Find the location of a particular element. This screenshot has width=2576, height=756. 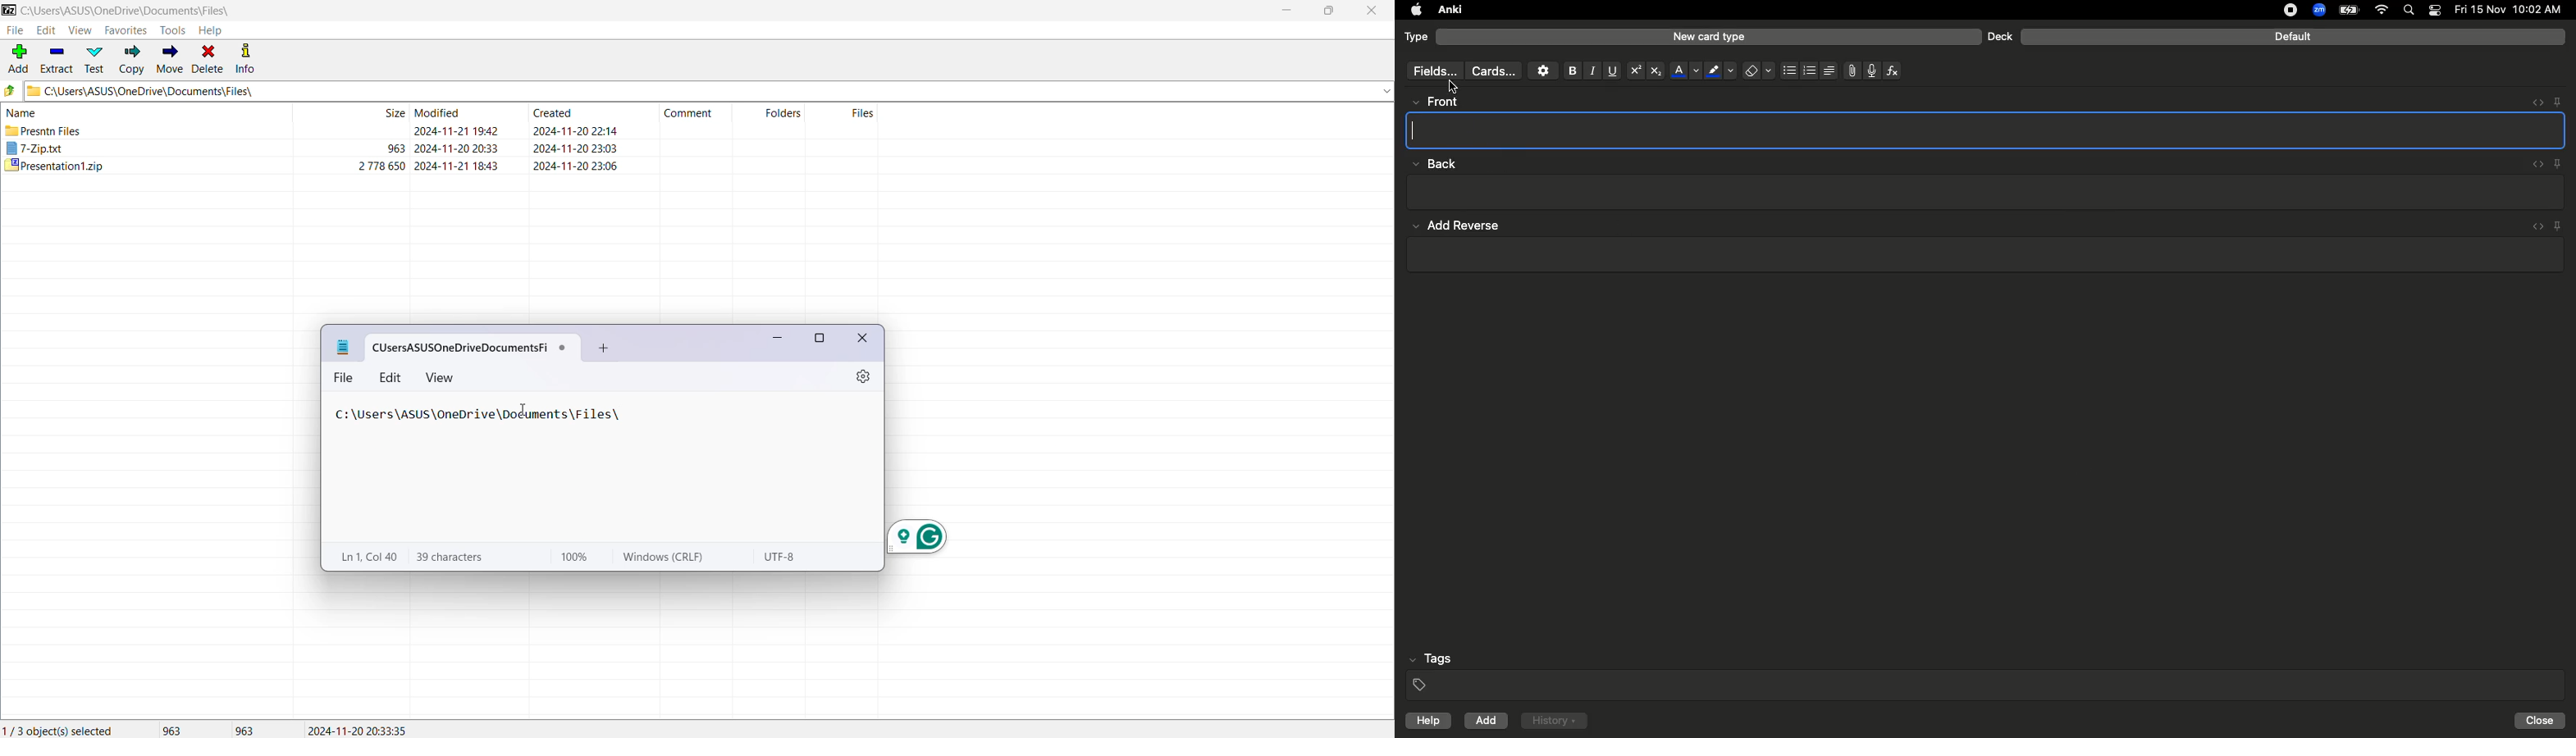

Cards is located at coordinates (1493, 71).